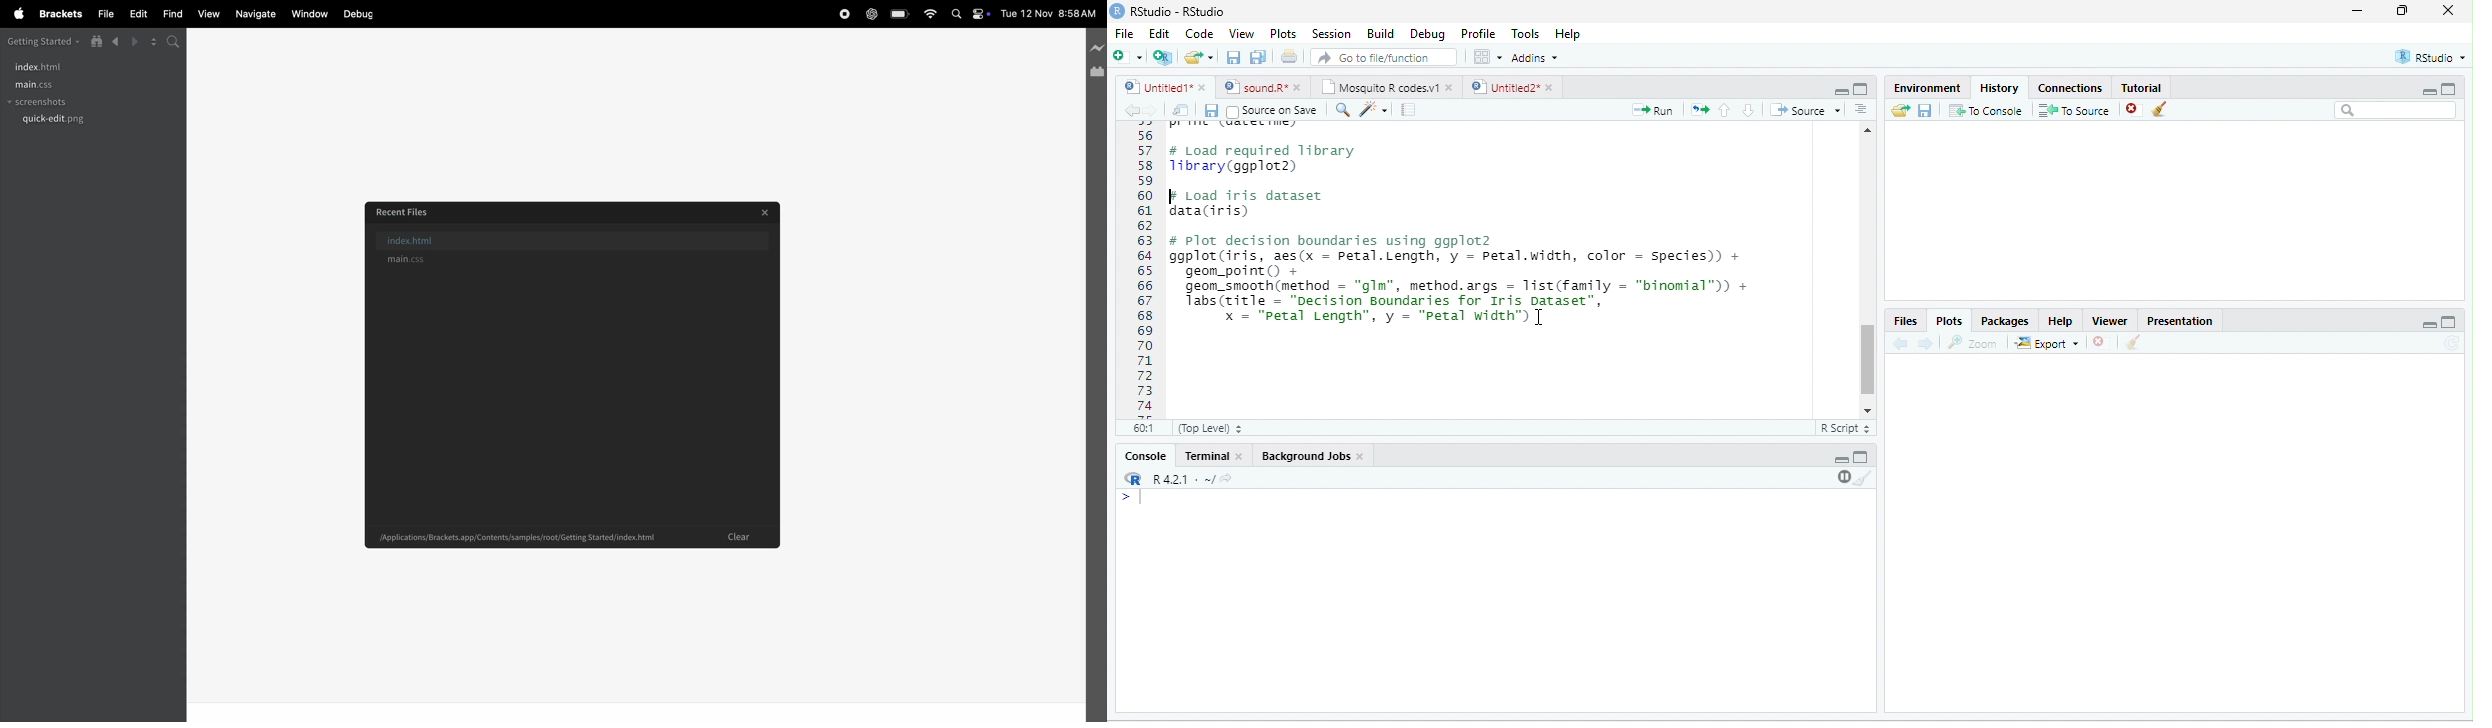  I want to click on Export, so click(2047, 344).